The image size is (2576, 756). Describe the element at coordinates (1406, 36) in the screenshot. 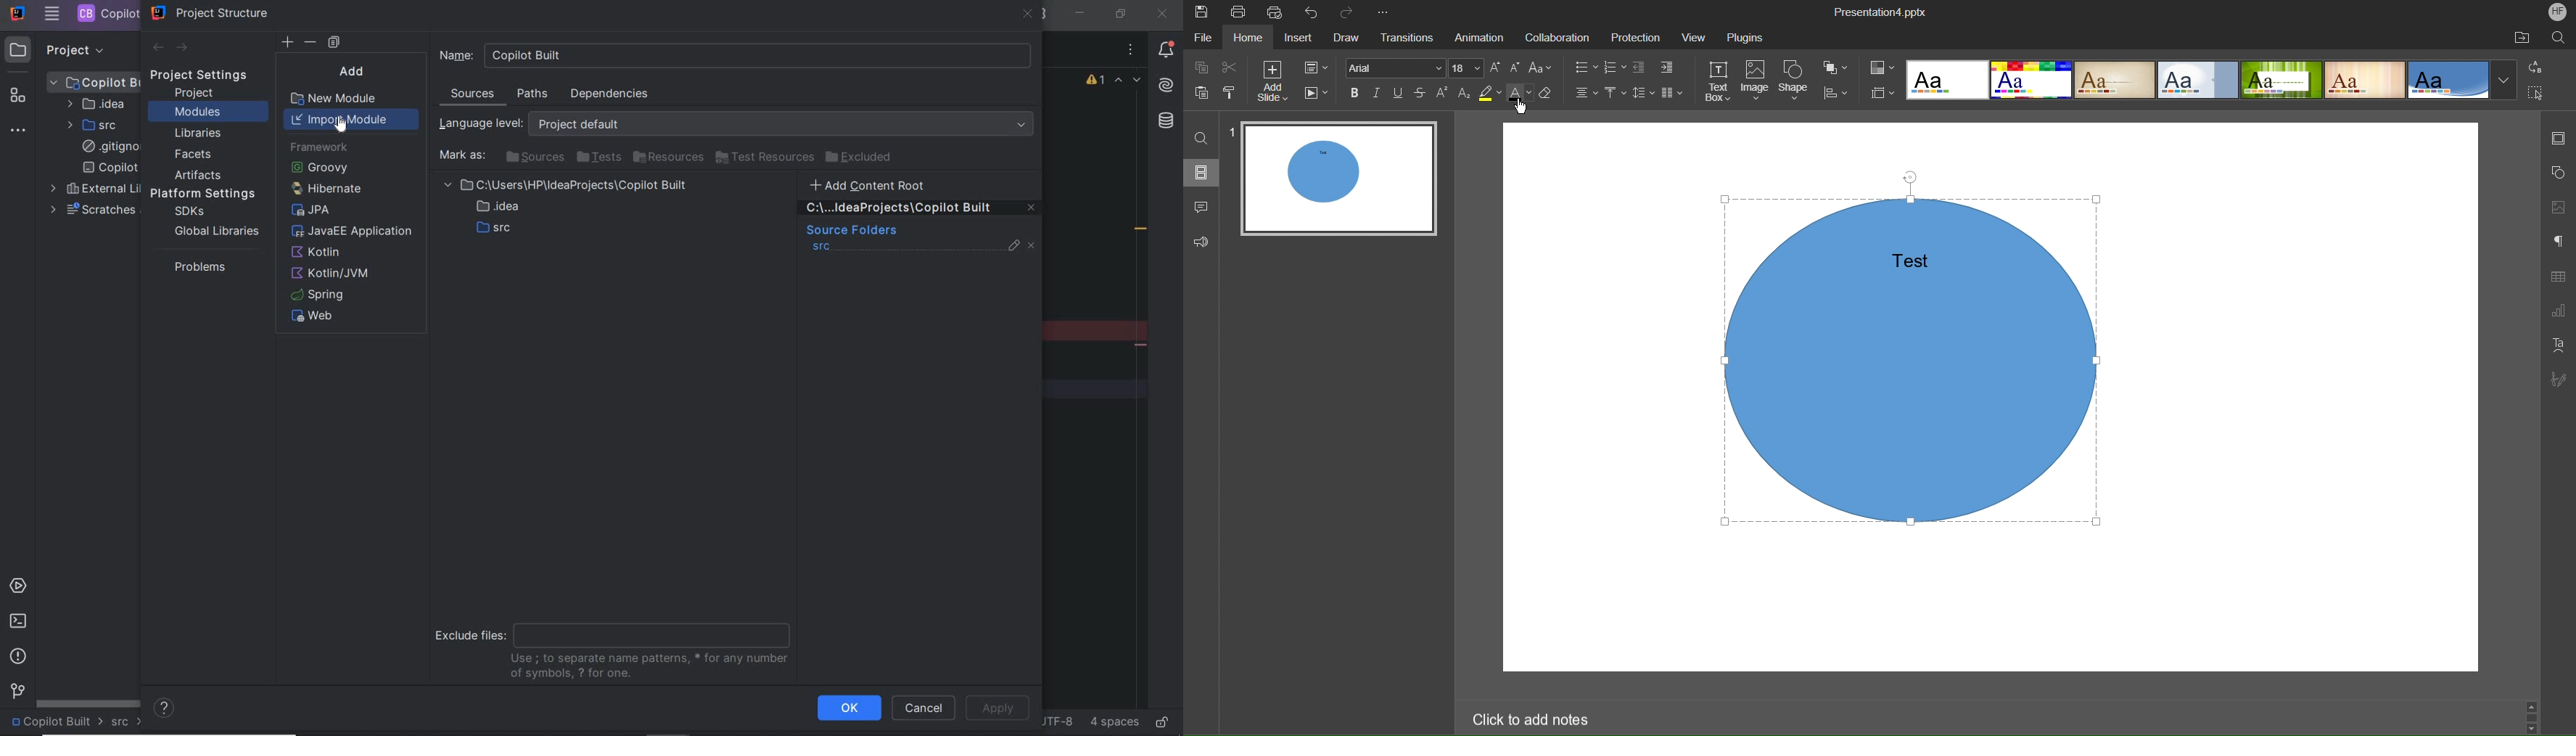

I see `Transitions` at that location.